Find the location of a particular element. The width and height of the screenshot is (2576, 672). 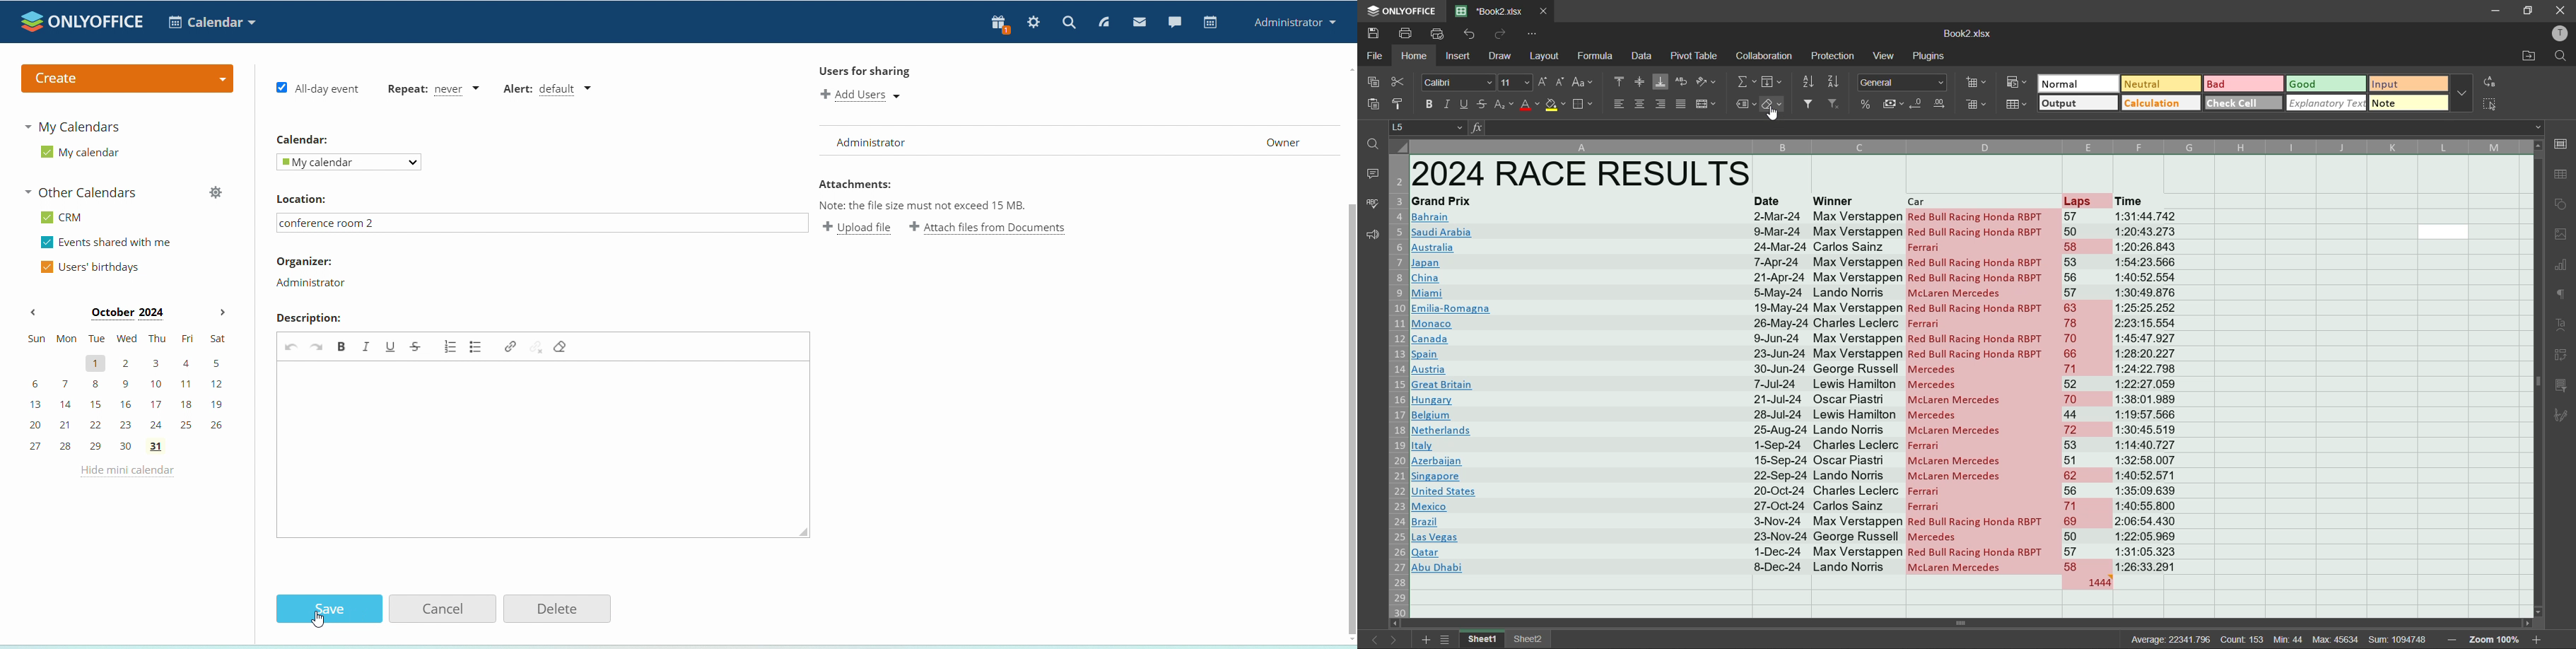

present is located at coordinates (997, 25).